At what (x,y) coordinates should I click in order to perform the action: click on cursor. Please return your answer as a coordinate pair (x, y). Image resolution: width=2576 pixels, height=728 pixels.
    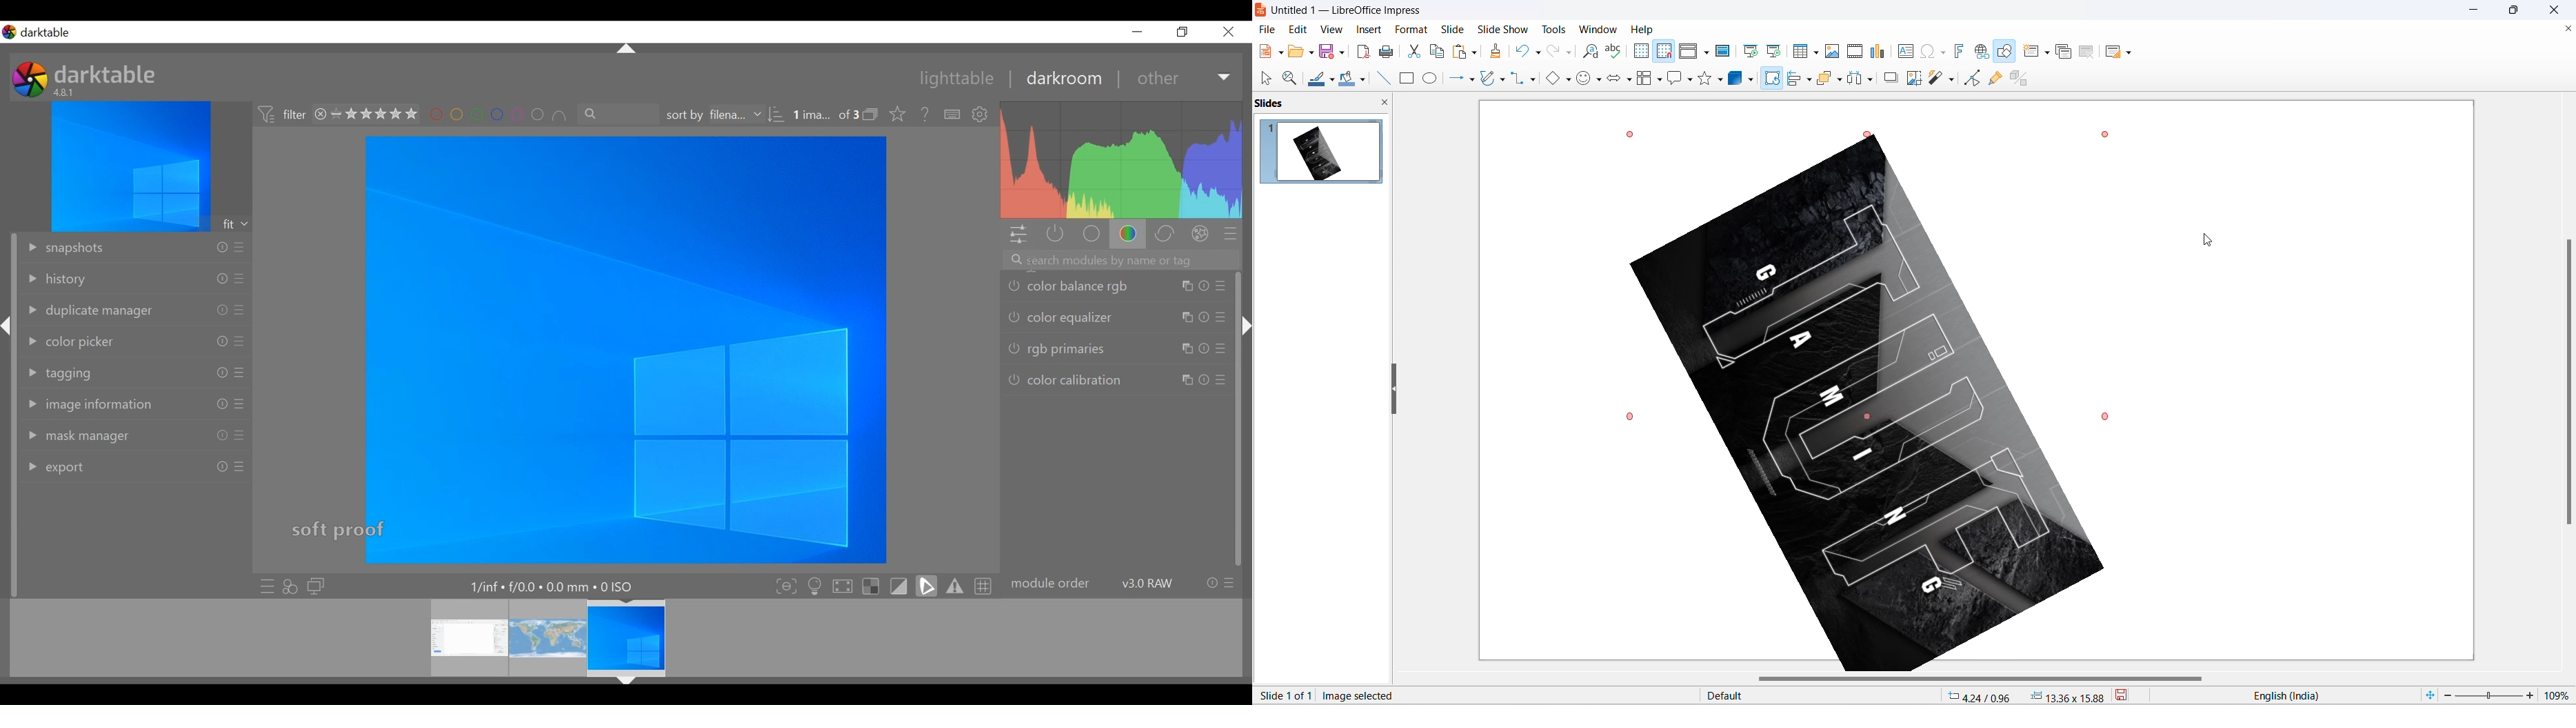
    Looking at the image, I should click on (1772, 74).